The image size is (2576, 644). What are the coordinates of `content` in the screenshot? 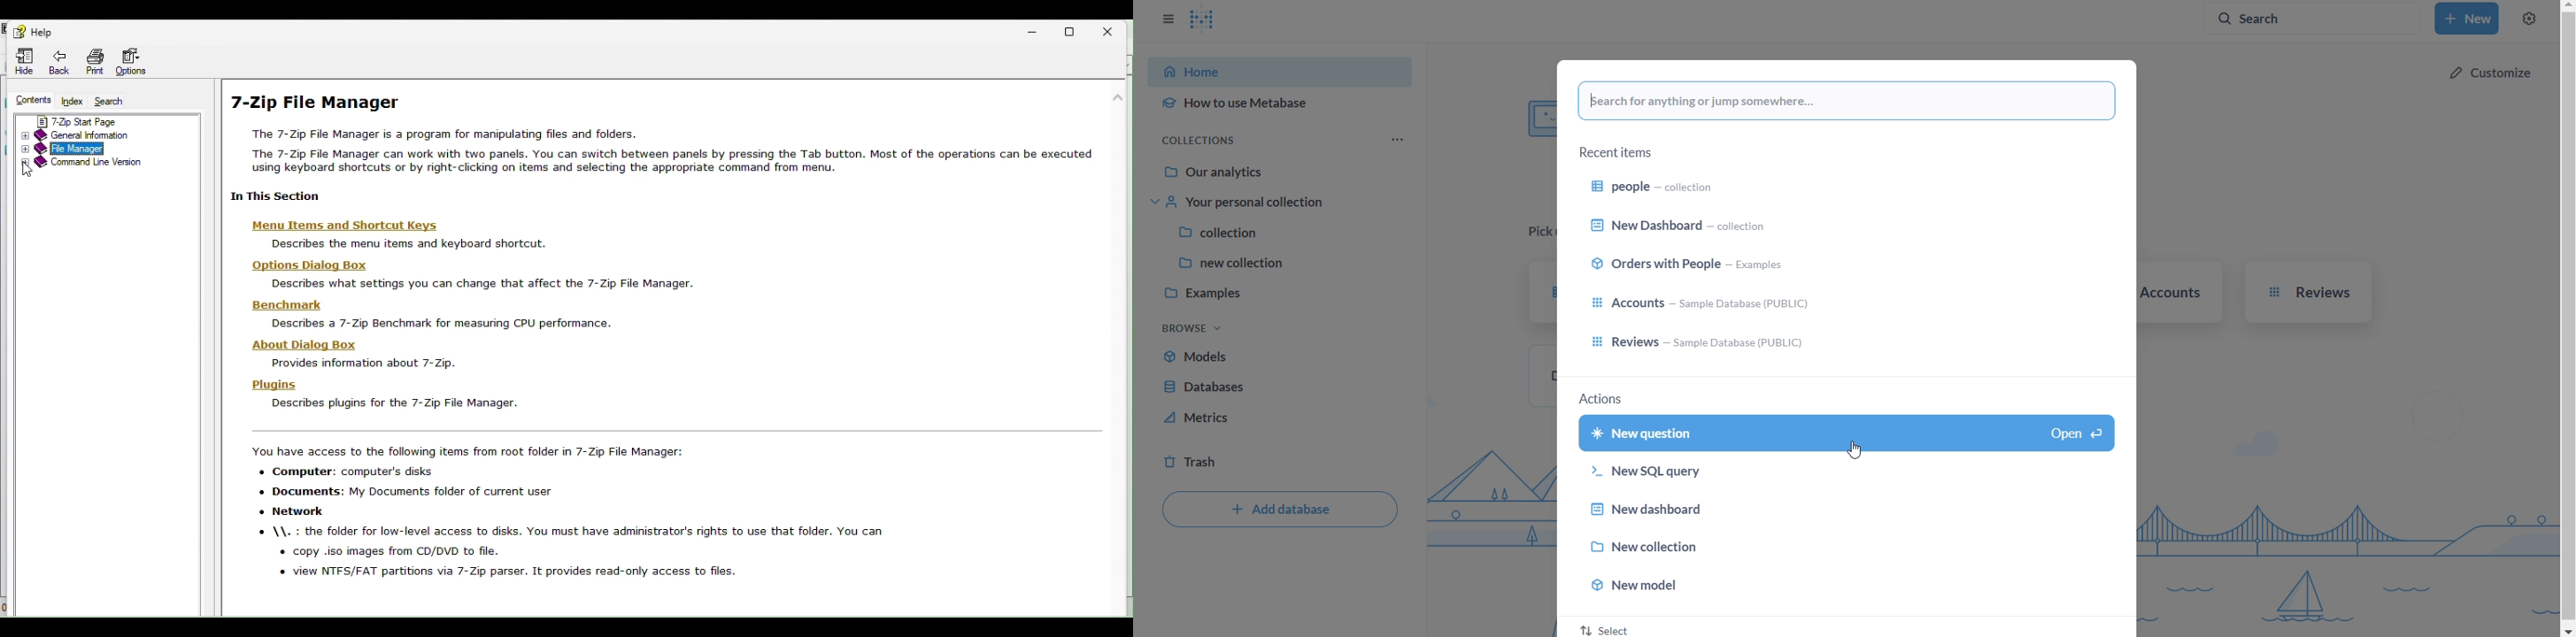 It's located at (28, 100).